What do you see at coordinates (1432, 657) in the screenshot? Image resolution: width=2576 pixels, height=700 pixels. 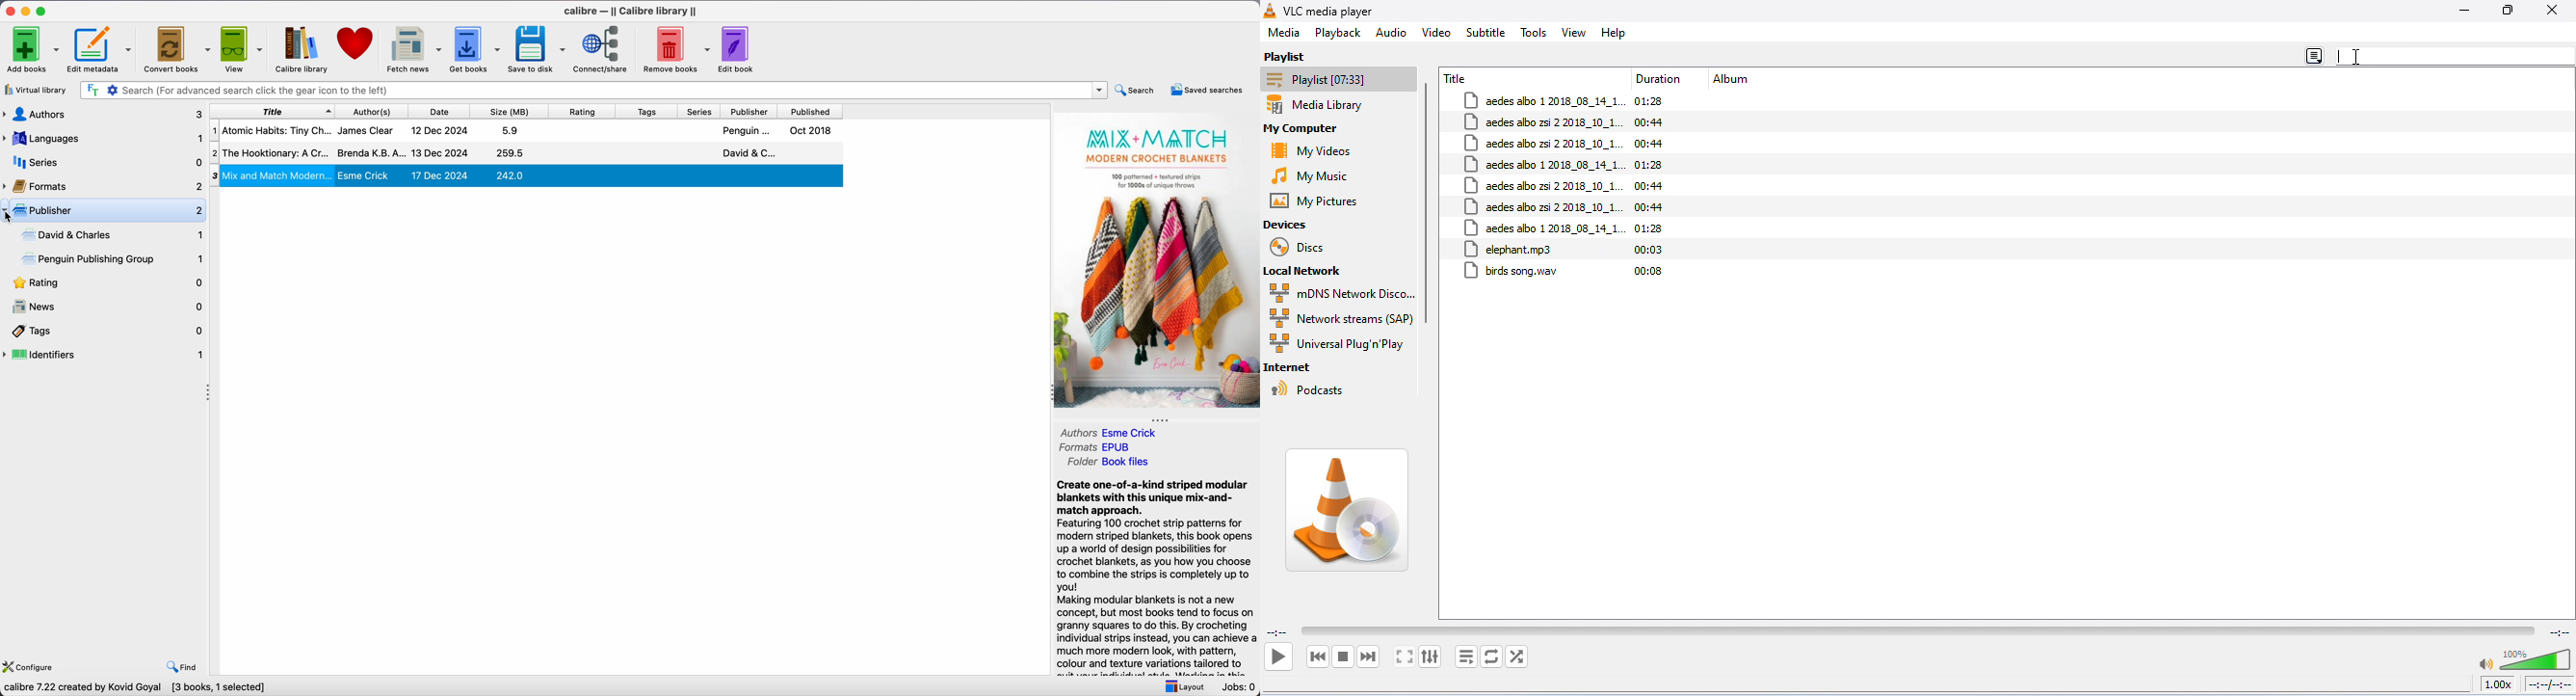 I see `show extended settings` at bounding box center [1432, 657].